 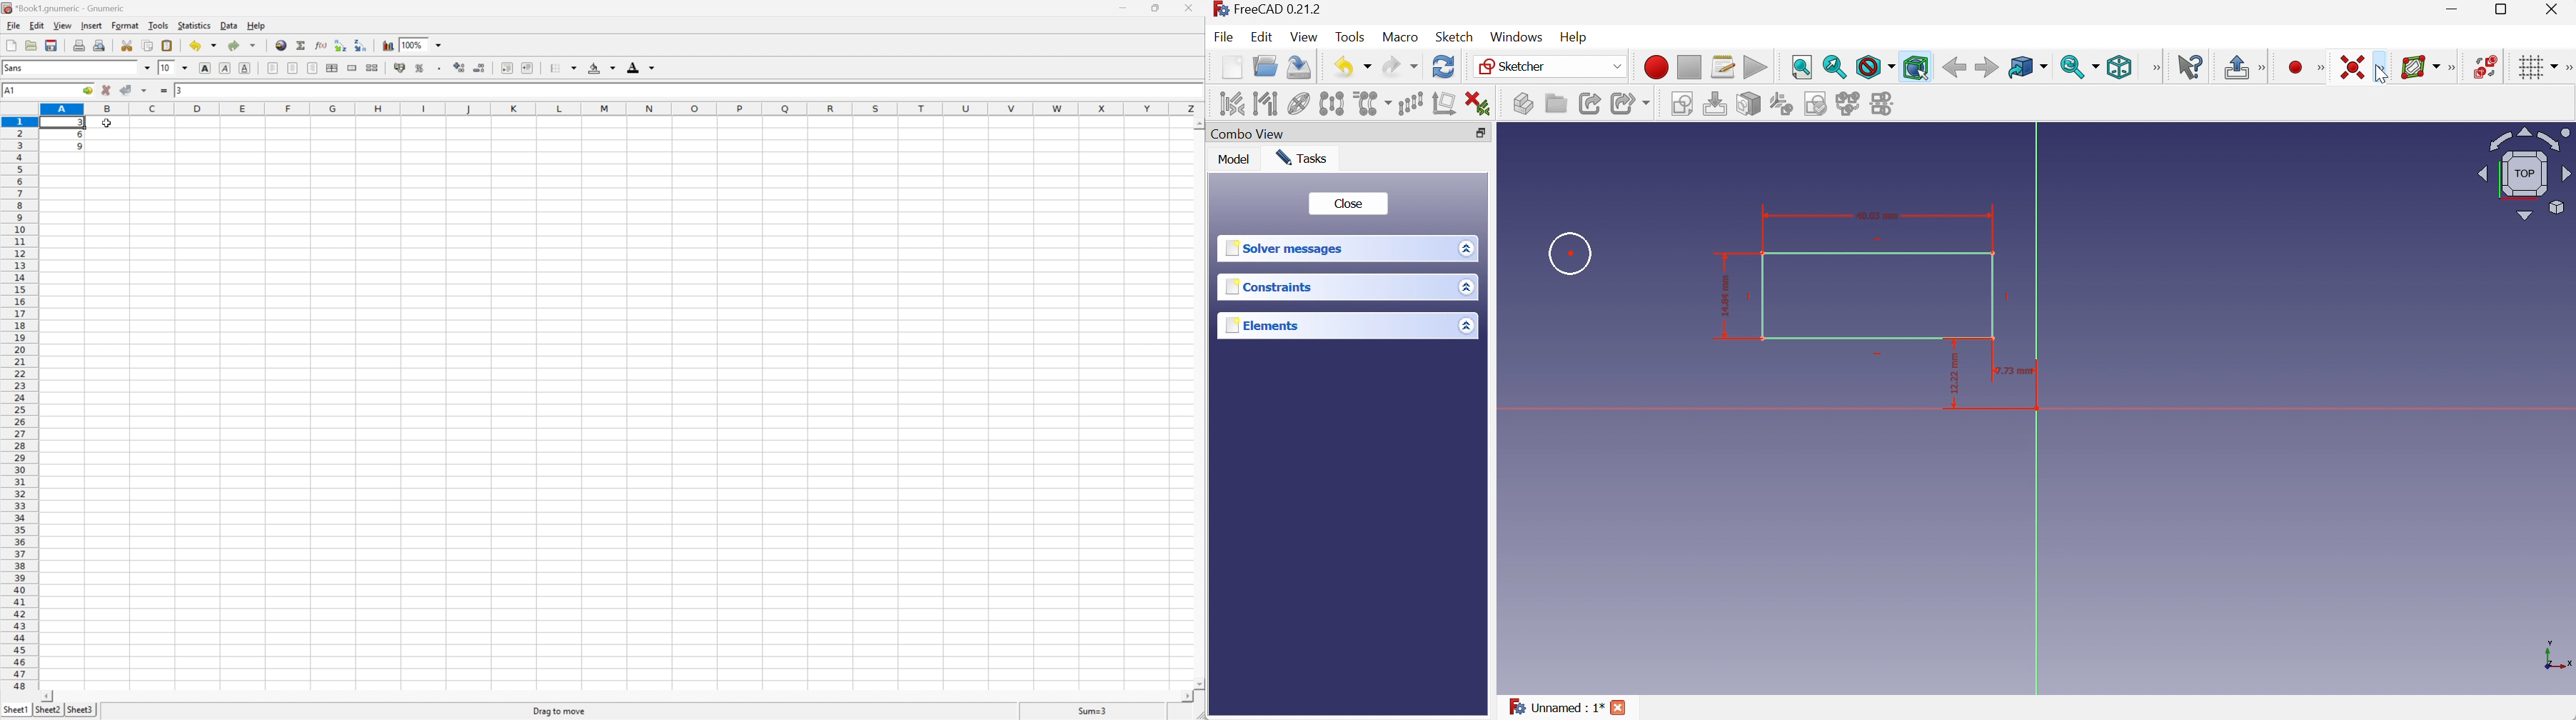 I want to click on Stop macro recording, so click(x=1688, y=67).